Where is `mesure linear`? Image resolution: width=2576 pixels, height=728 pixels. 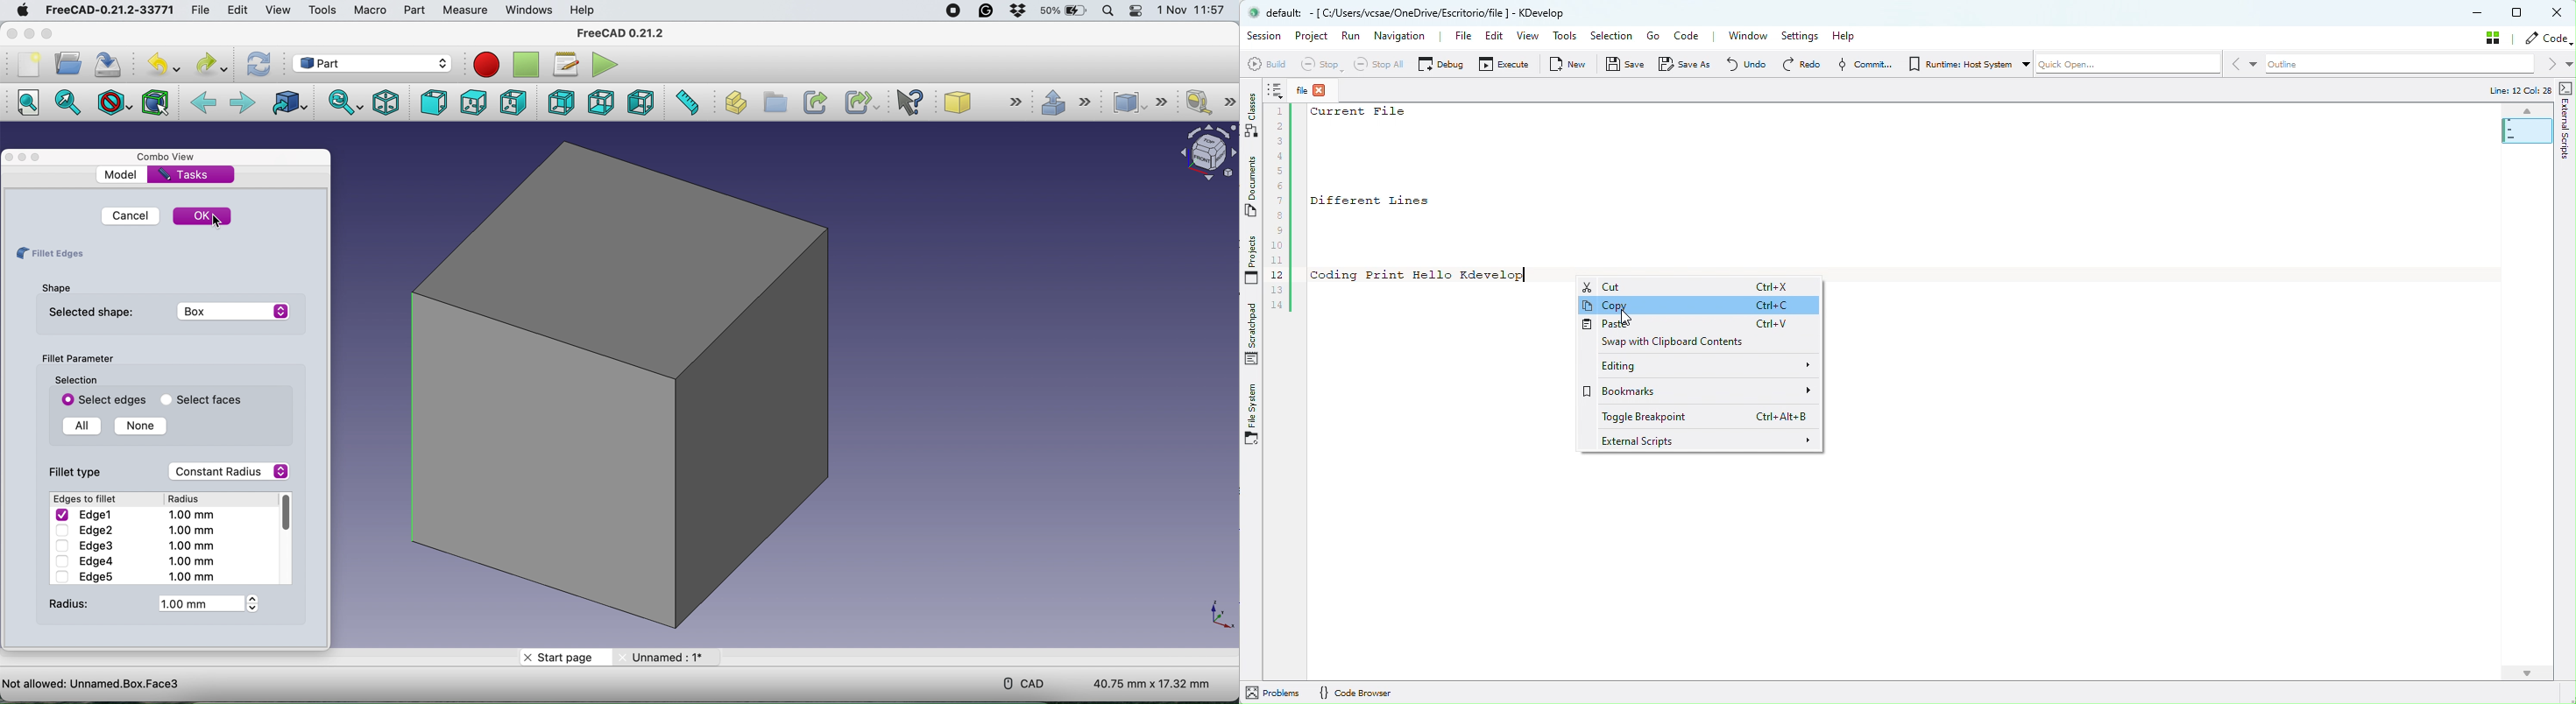 mesure linear is located at coordinates (1210, 102).